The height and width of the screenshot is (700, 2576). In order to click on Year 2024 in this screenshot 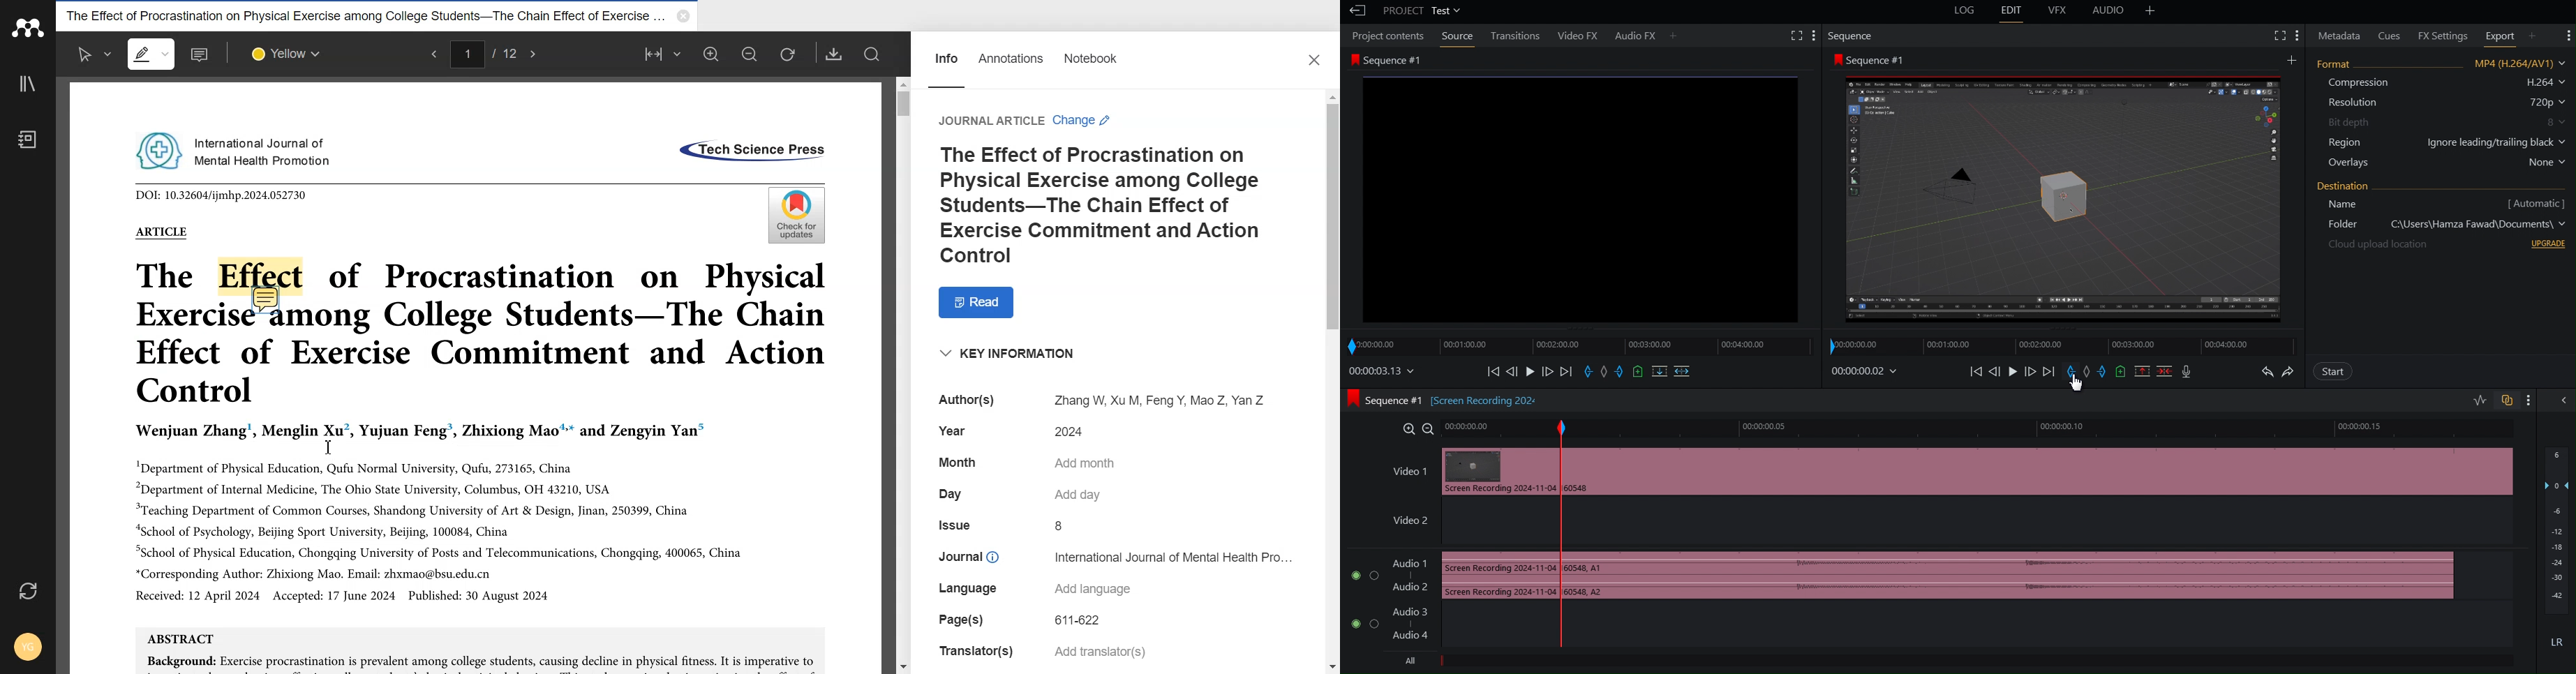, I will do `click(1020, 430)`.